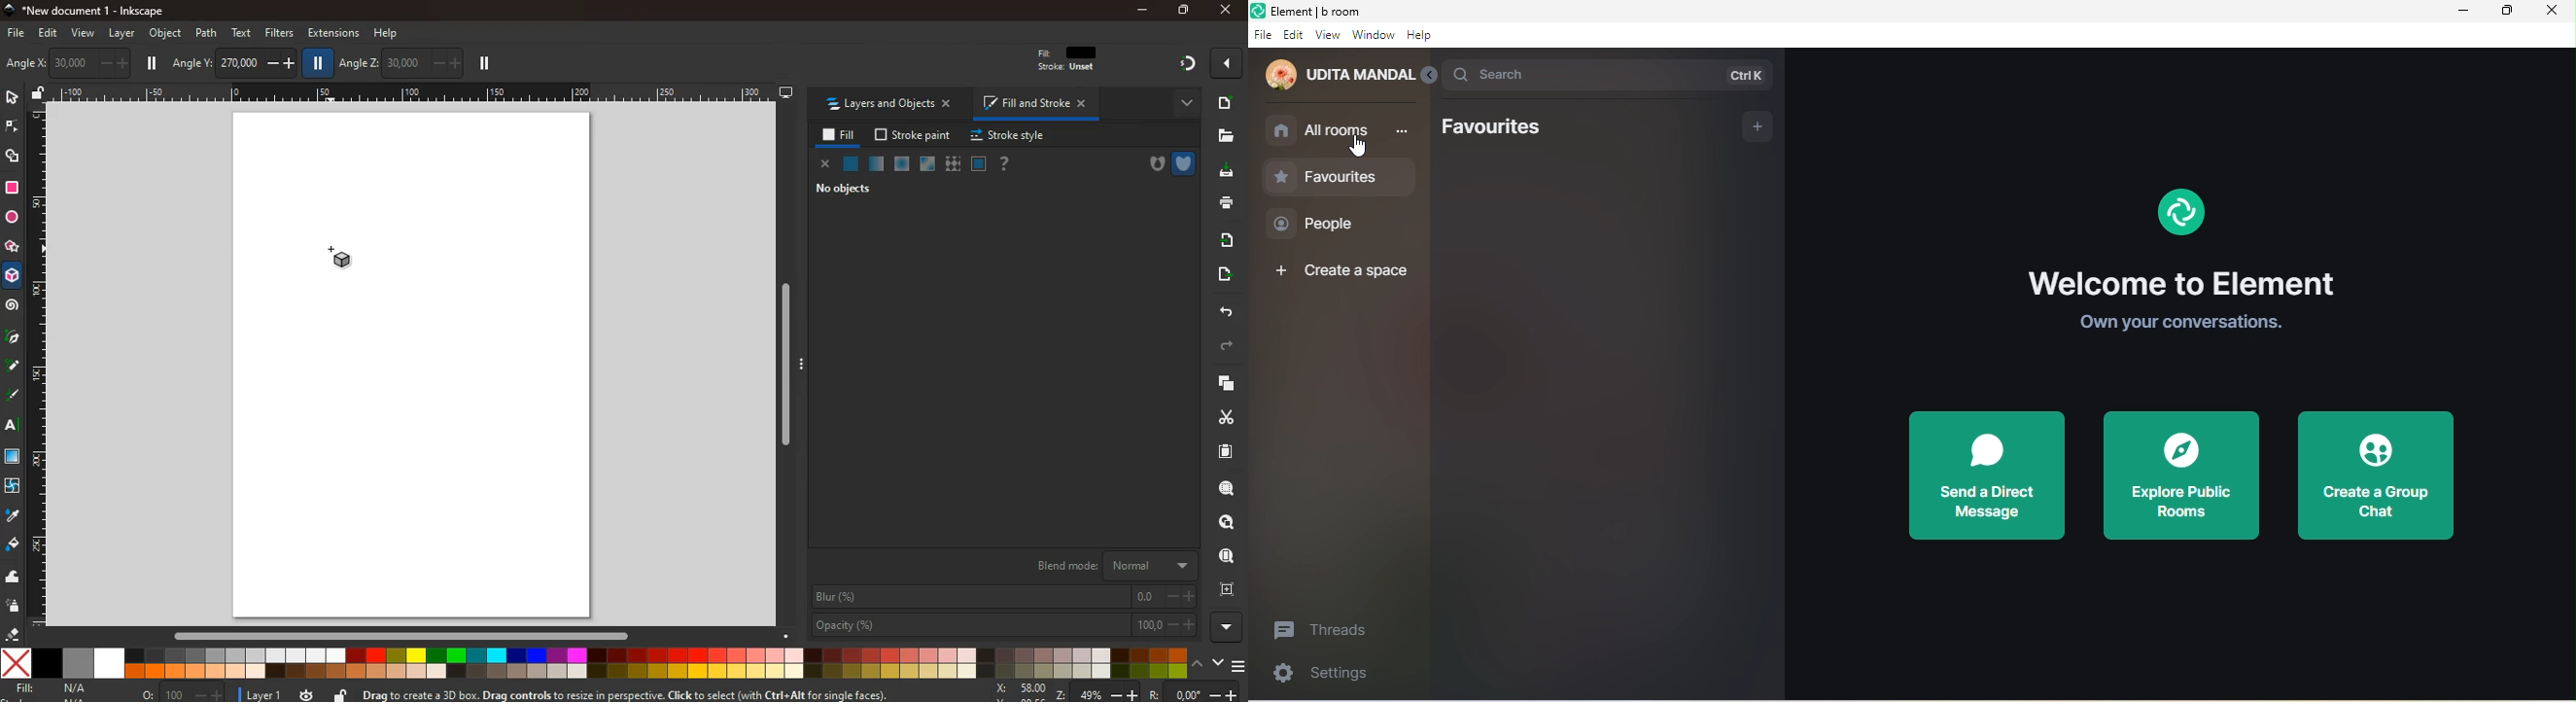  I want to click on Scrollbar, so click(785, 361).